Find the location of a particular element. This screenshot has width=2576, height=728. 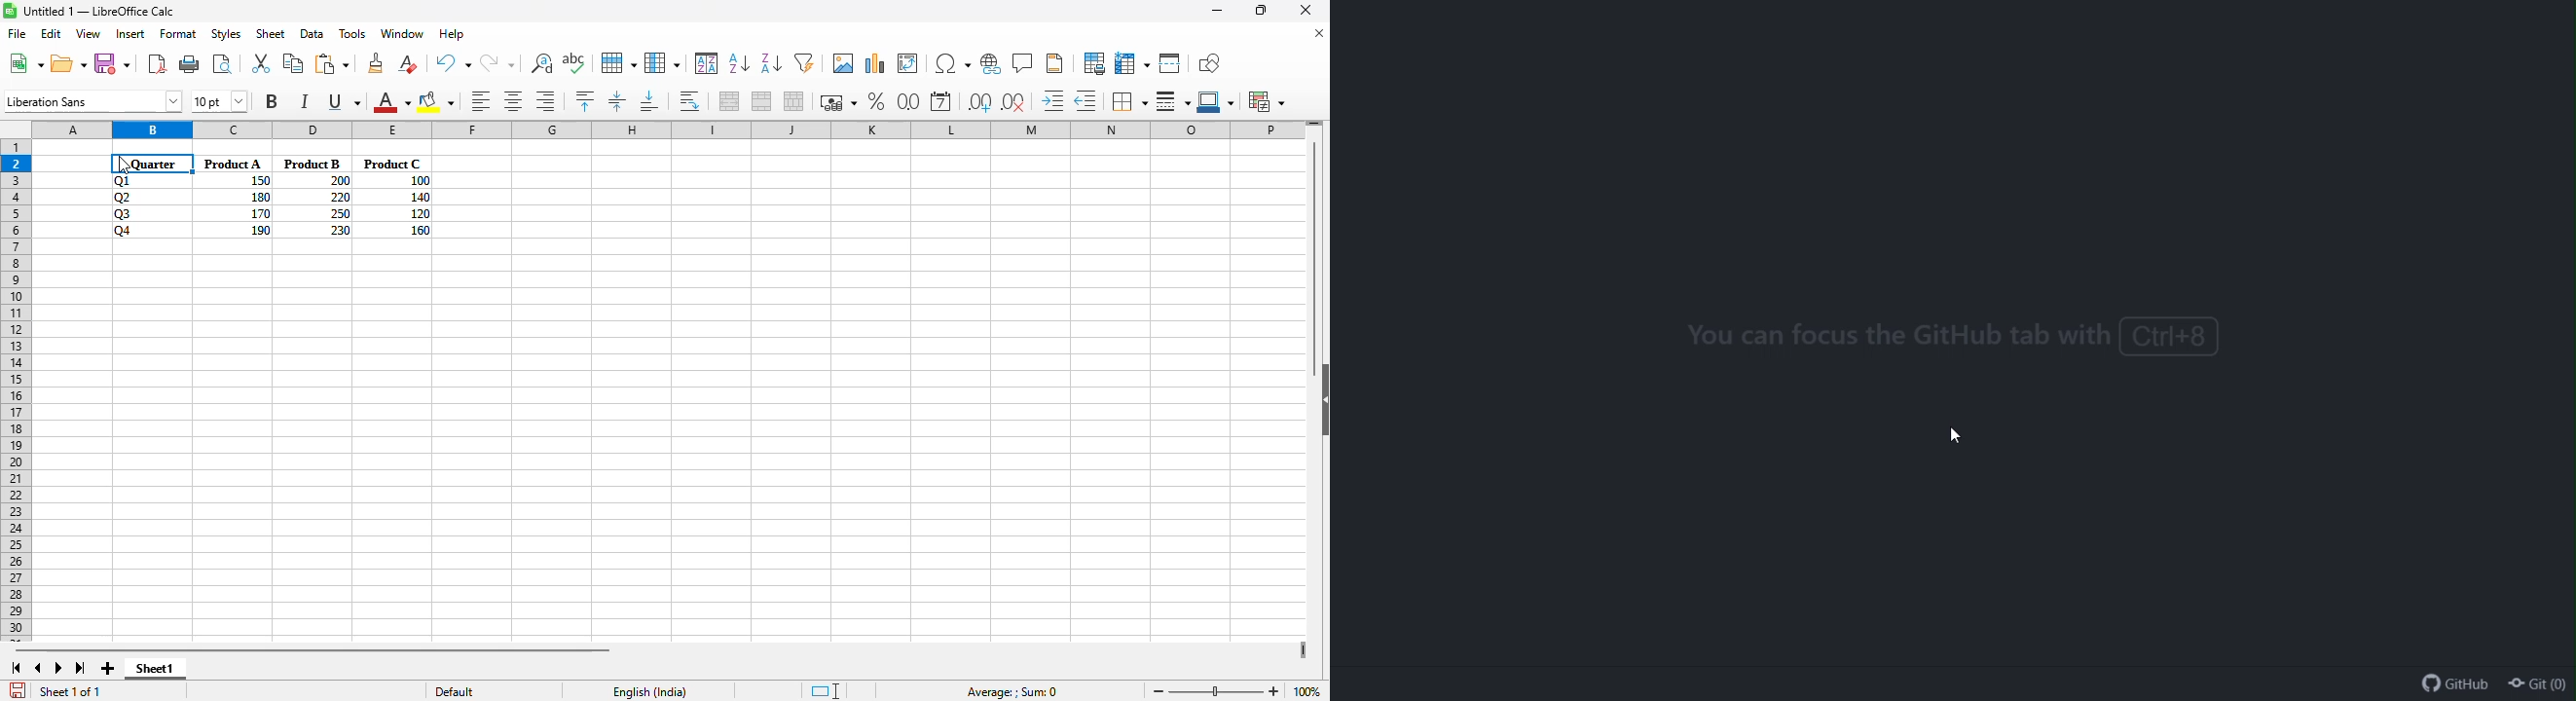

You can focus the GitHub tab with Ctrl+8 is located at coordinates (1950, 340).